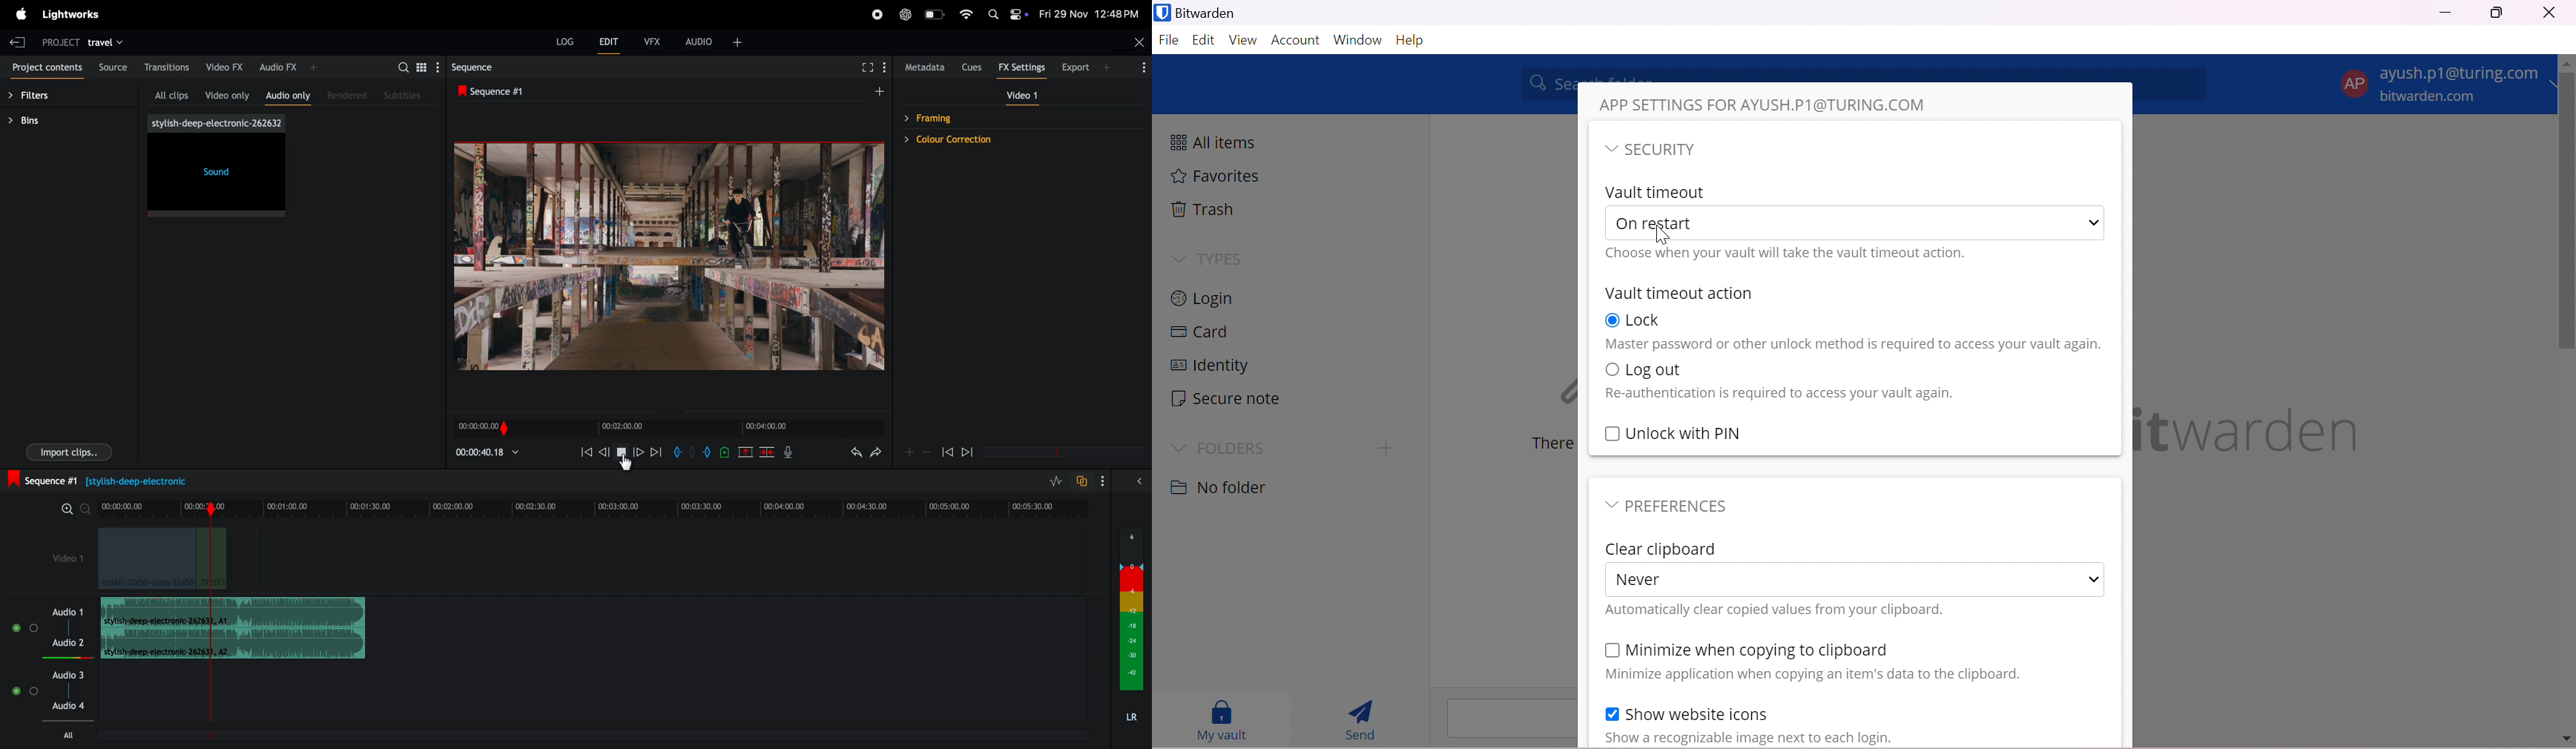 This screenshot has width=2576, height=756. I want to click on project, so click(56, 40).